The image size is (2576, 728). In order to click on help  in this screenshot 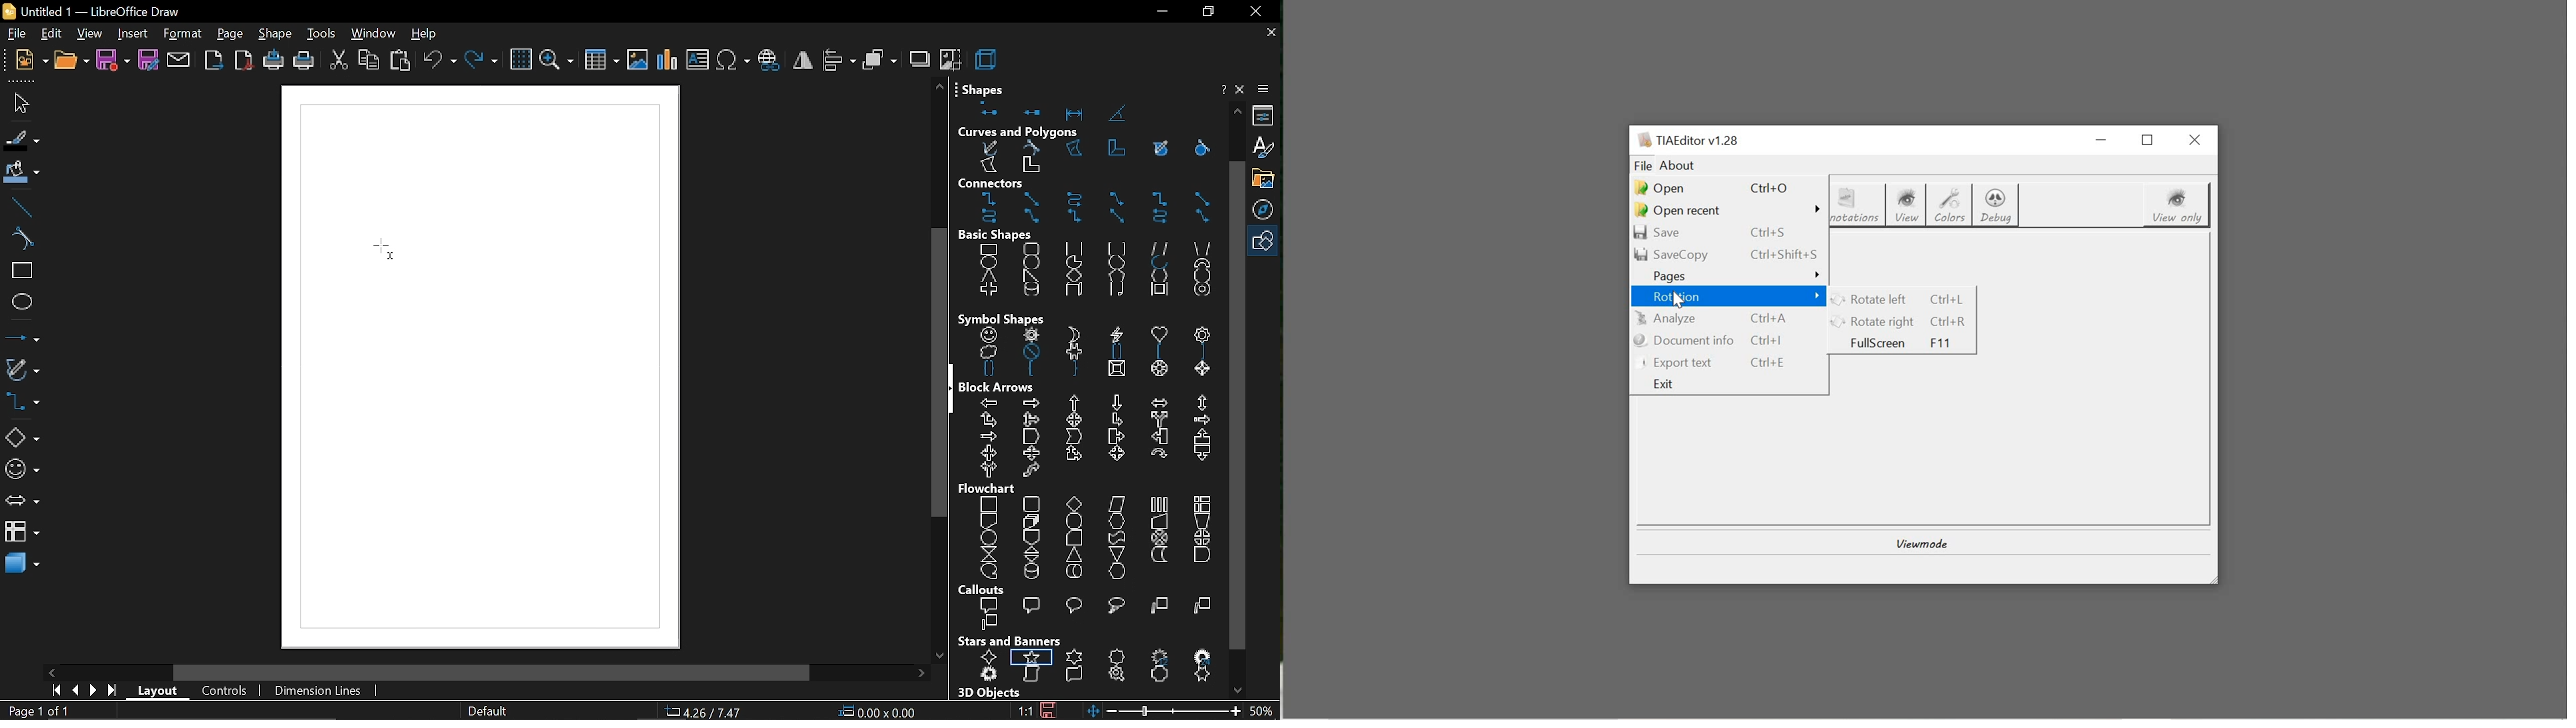, I will do `click(1222, 89)`.